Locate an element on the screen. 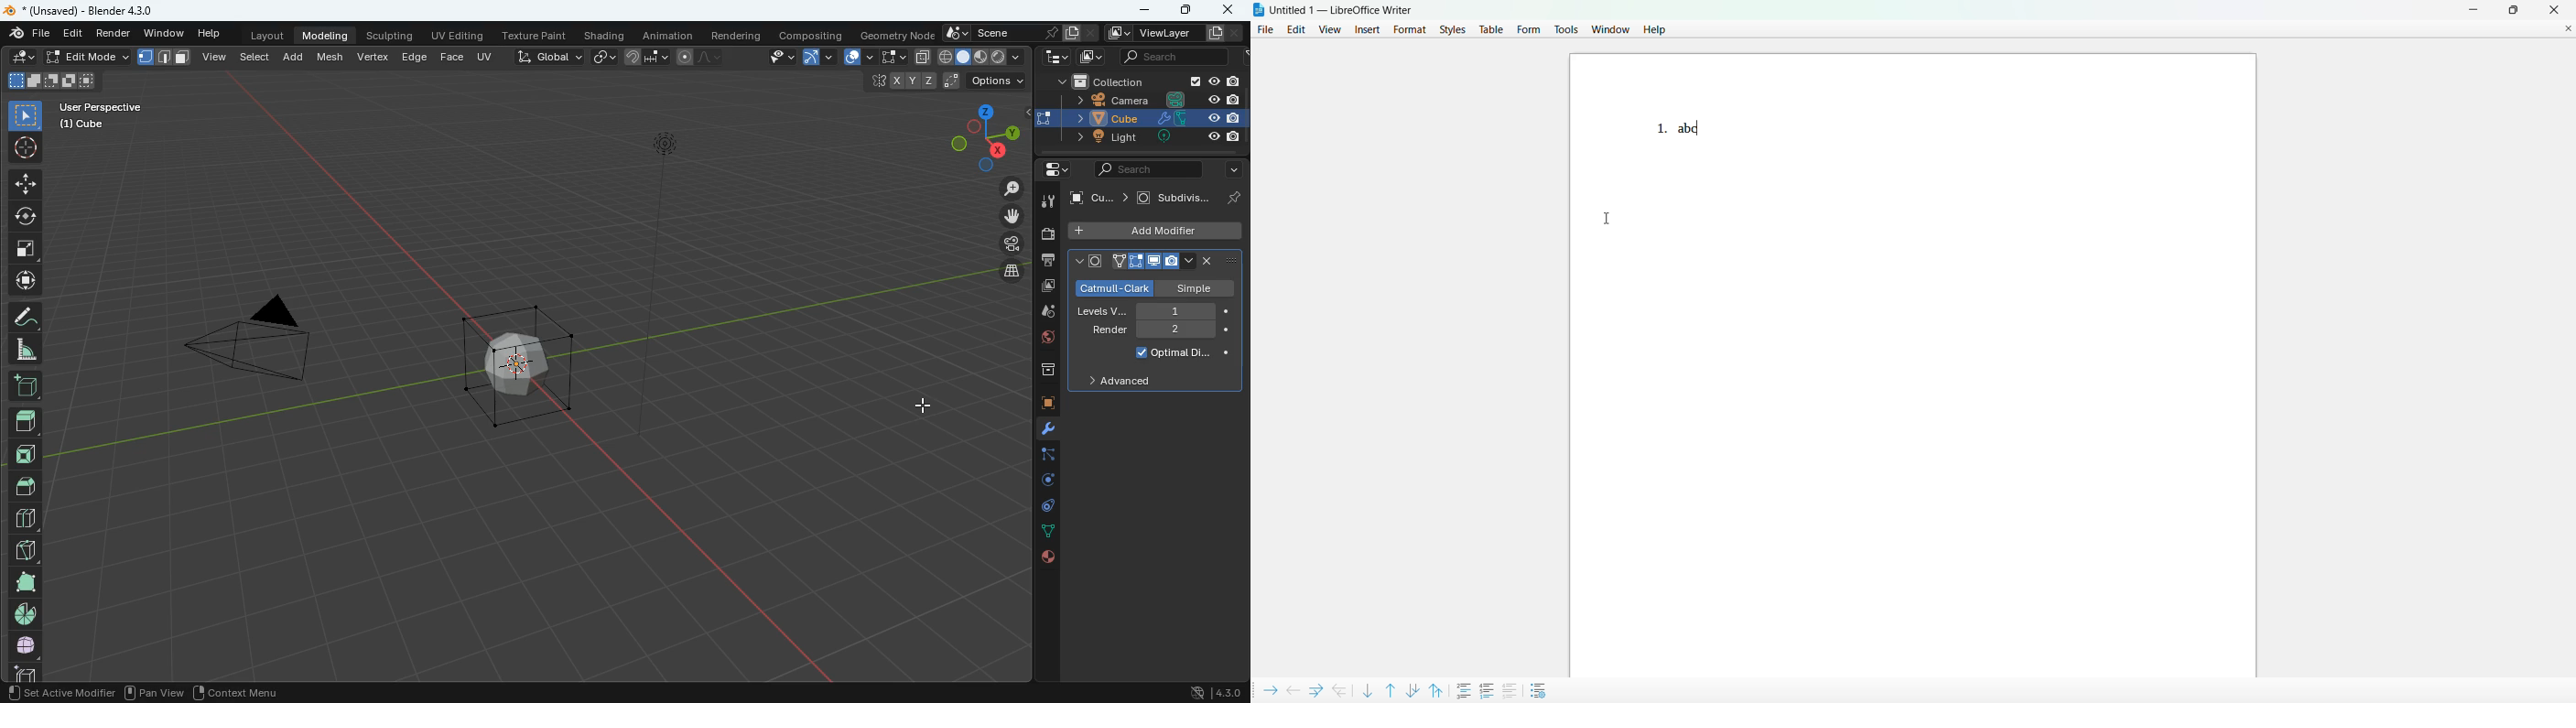 This screenshot has width=2576, height=728. rotate is located at coordinates (25, 216).